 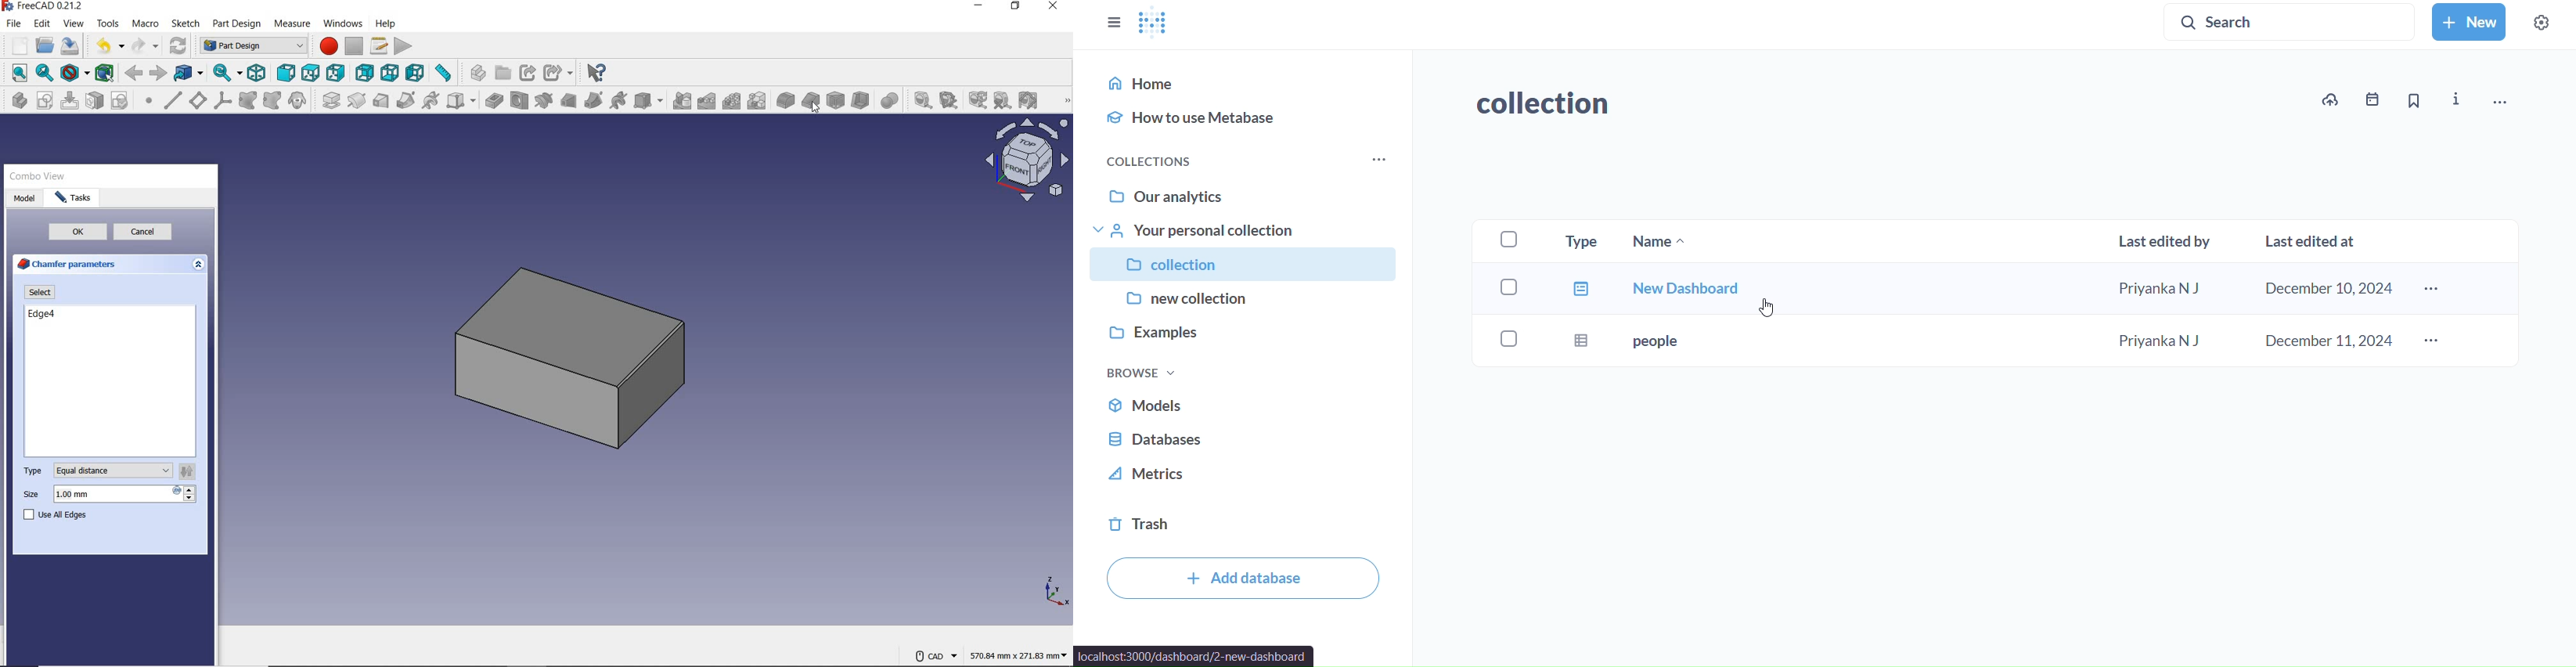 What do you see at coordinates (1054, 591) in the screenshot?
I see `xyz view` at bounding box center [1054, 591].